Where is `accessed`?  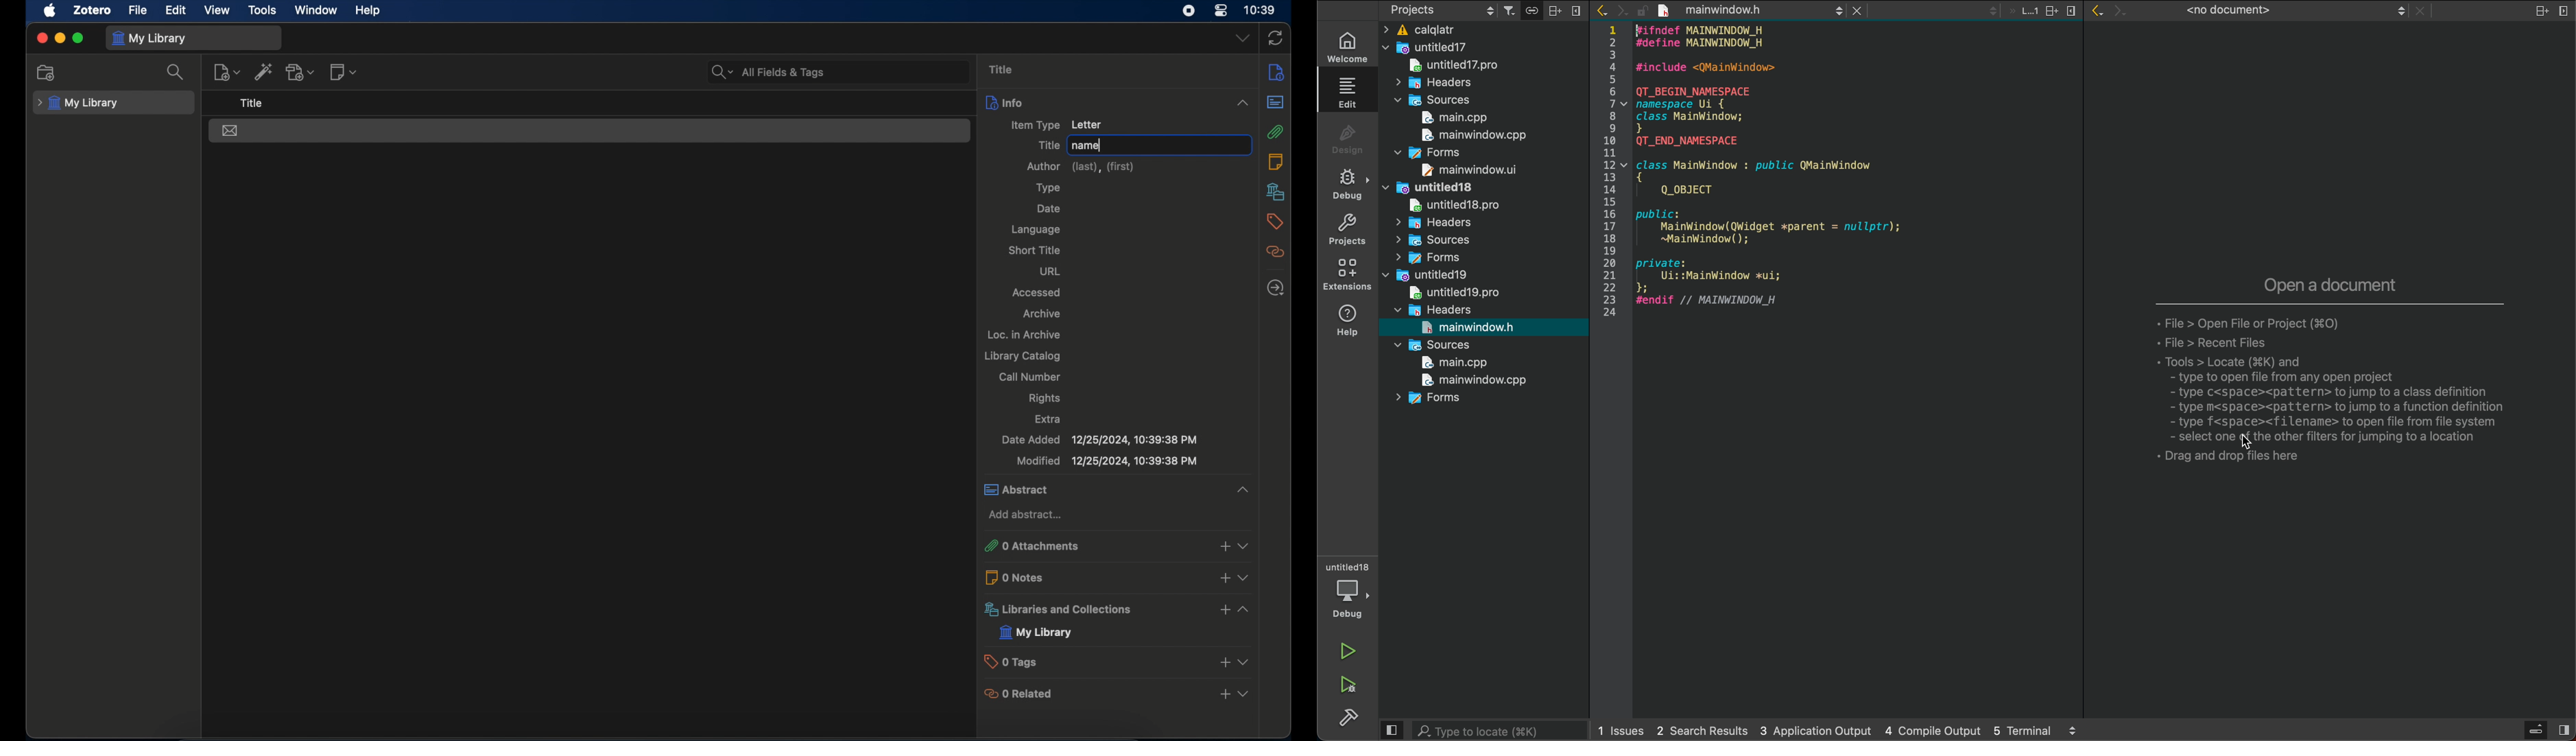
accessed is located at coordinates (1038, 292).